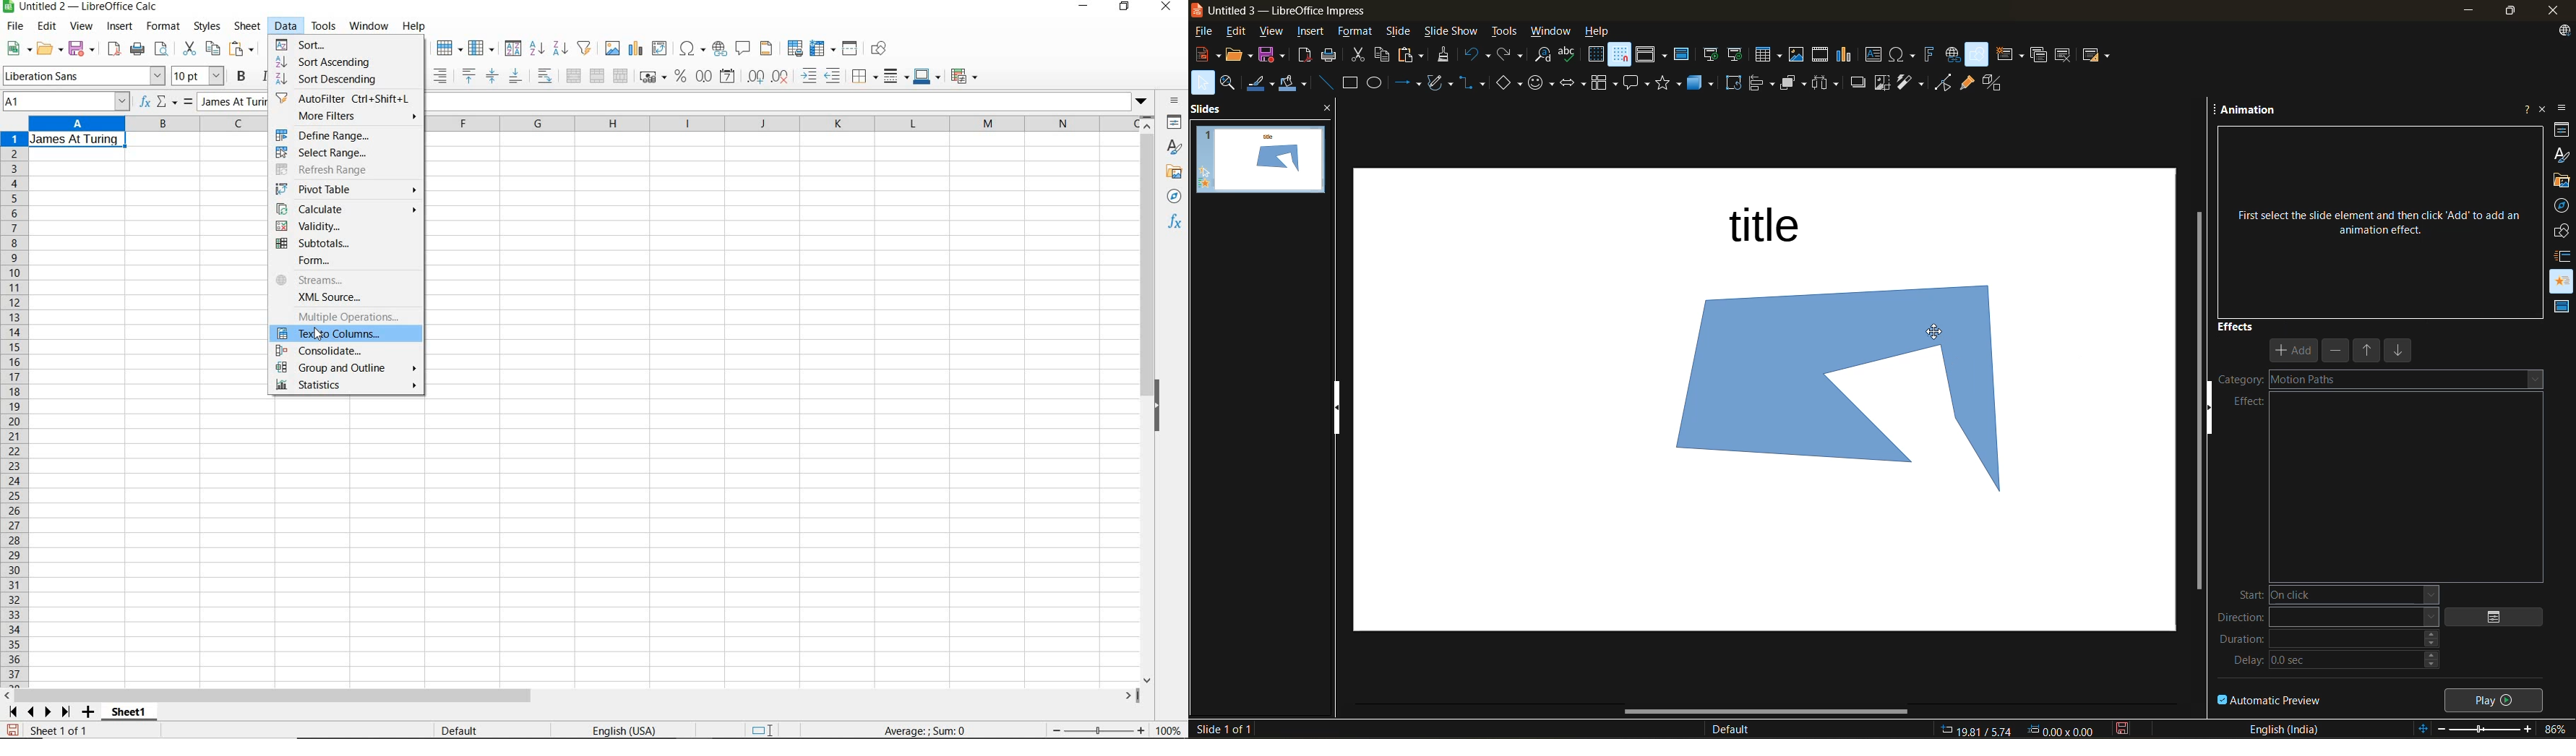 This screenshot has height=756, width=2576. Describe the element at coordinates (242, 48) in the screenshot. I see `paste` at that location.